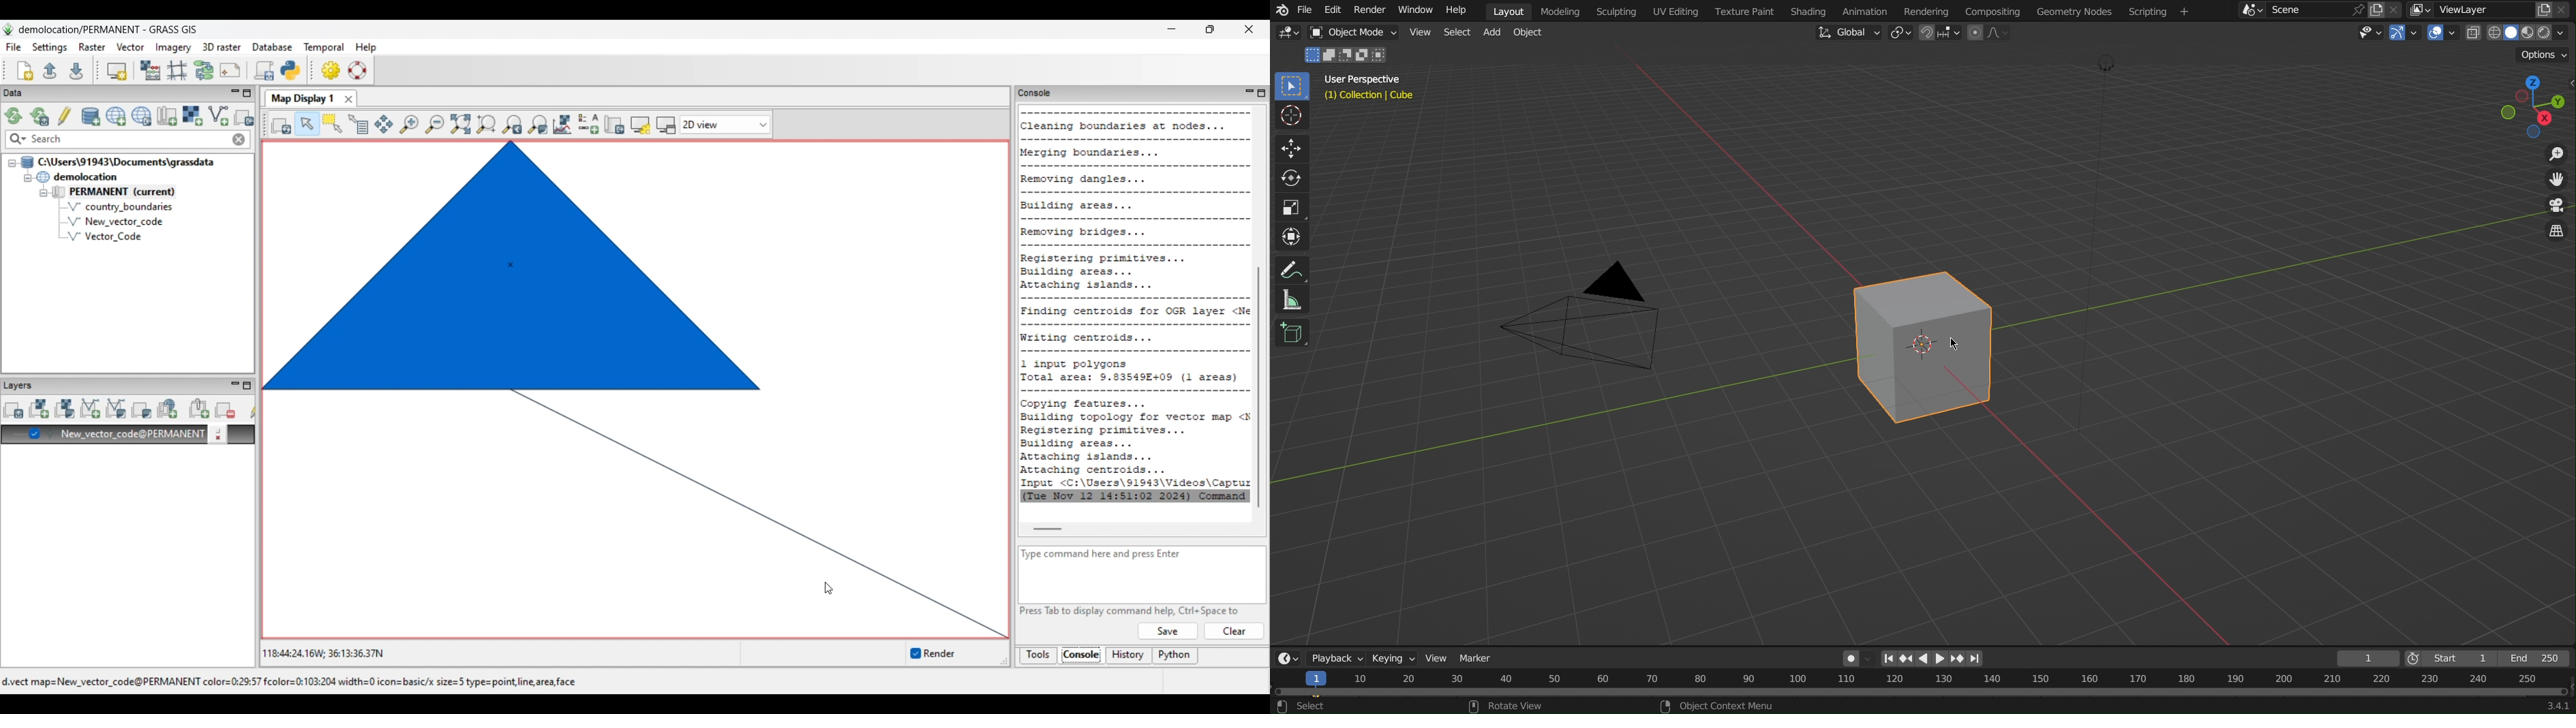 The width and height of the screenshot is (2576, 728). I want to click on Modeling, so click(1557, 11).